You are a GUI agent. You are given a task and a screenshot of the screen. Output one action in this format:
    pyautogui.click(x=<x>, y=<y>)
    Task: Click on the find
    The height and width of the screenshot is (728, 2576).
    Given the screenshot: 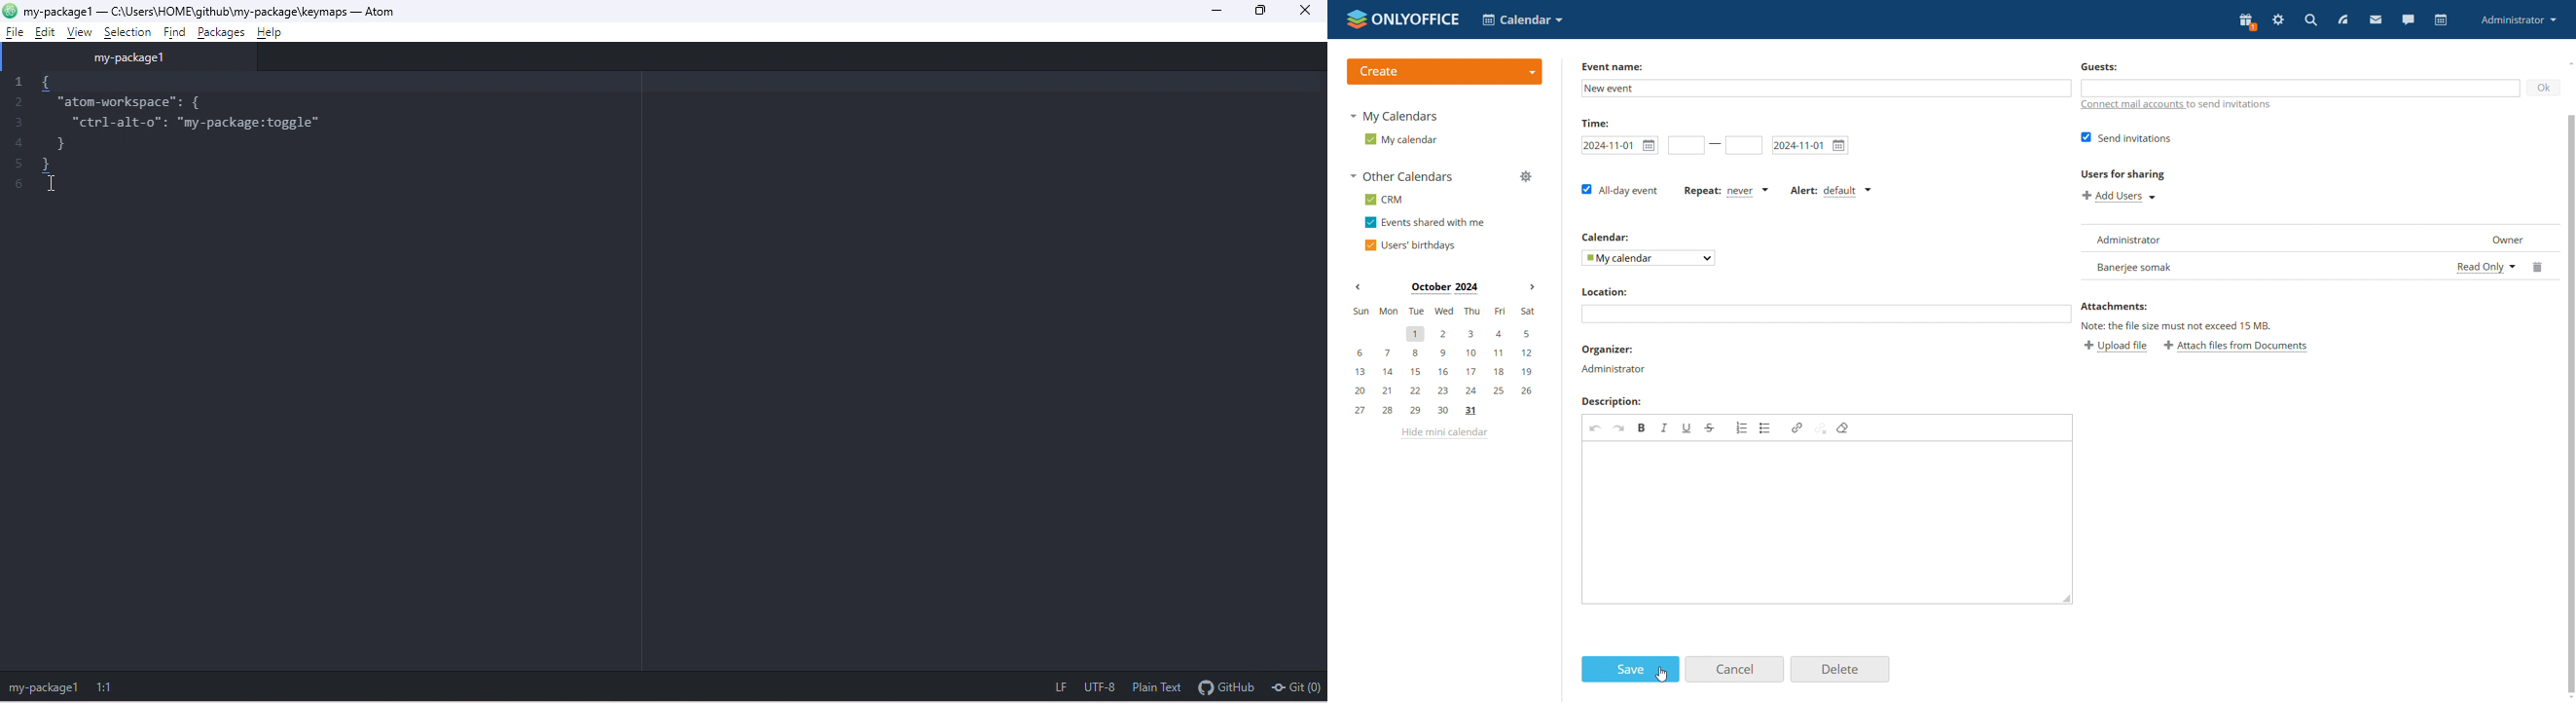 What is the action you would take?
    pyautogui.click(x=176, y=33)
    